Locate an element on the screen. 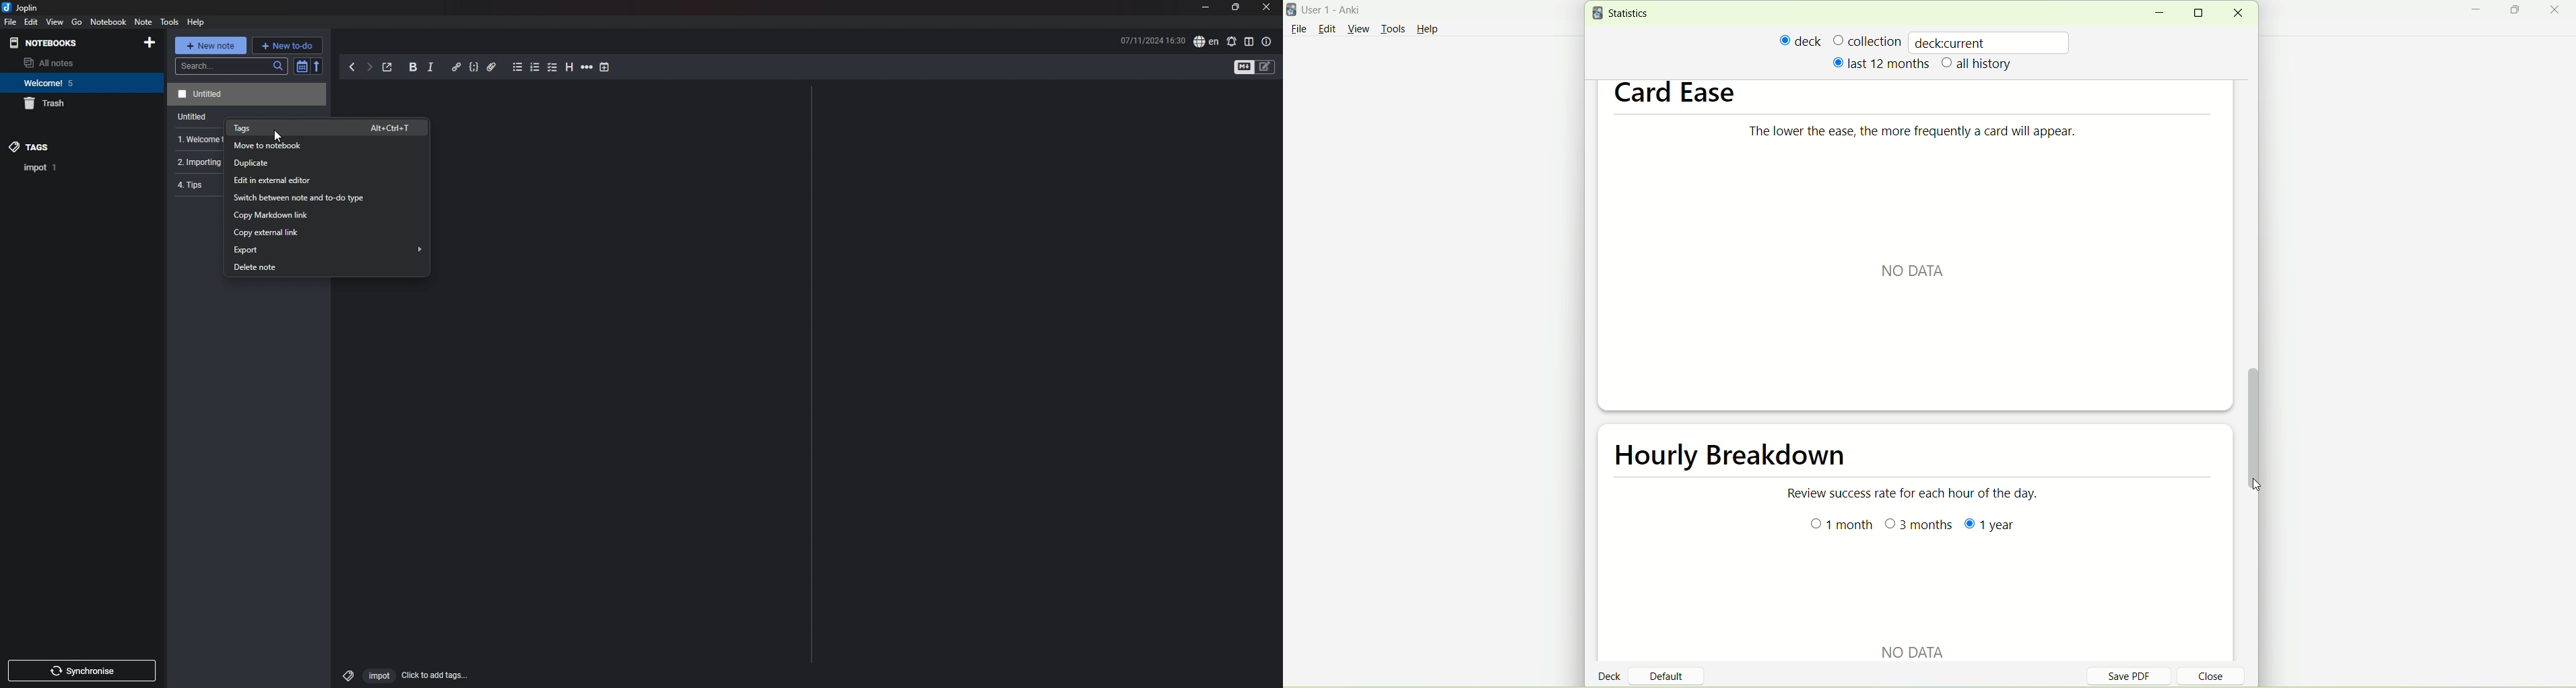 This screenshot has height=700, width=2576. go is located at coordinates (77, 21).